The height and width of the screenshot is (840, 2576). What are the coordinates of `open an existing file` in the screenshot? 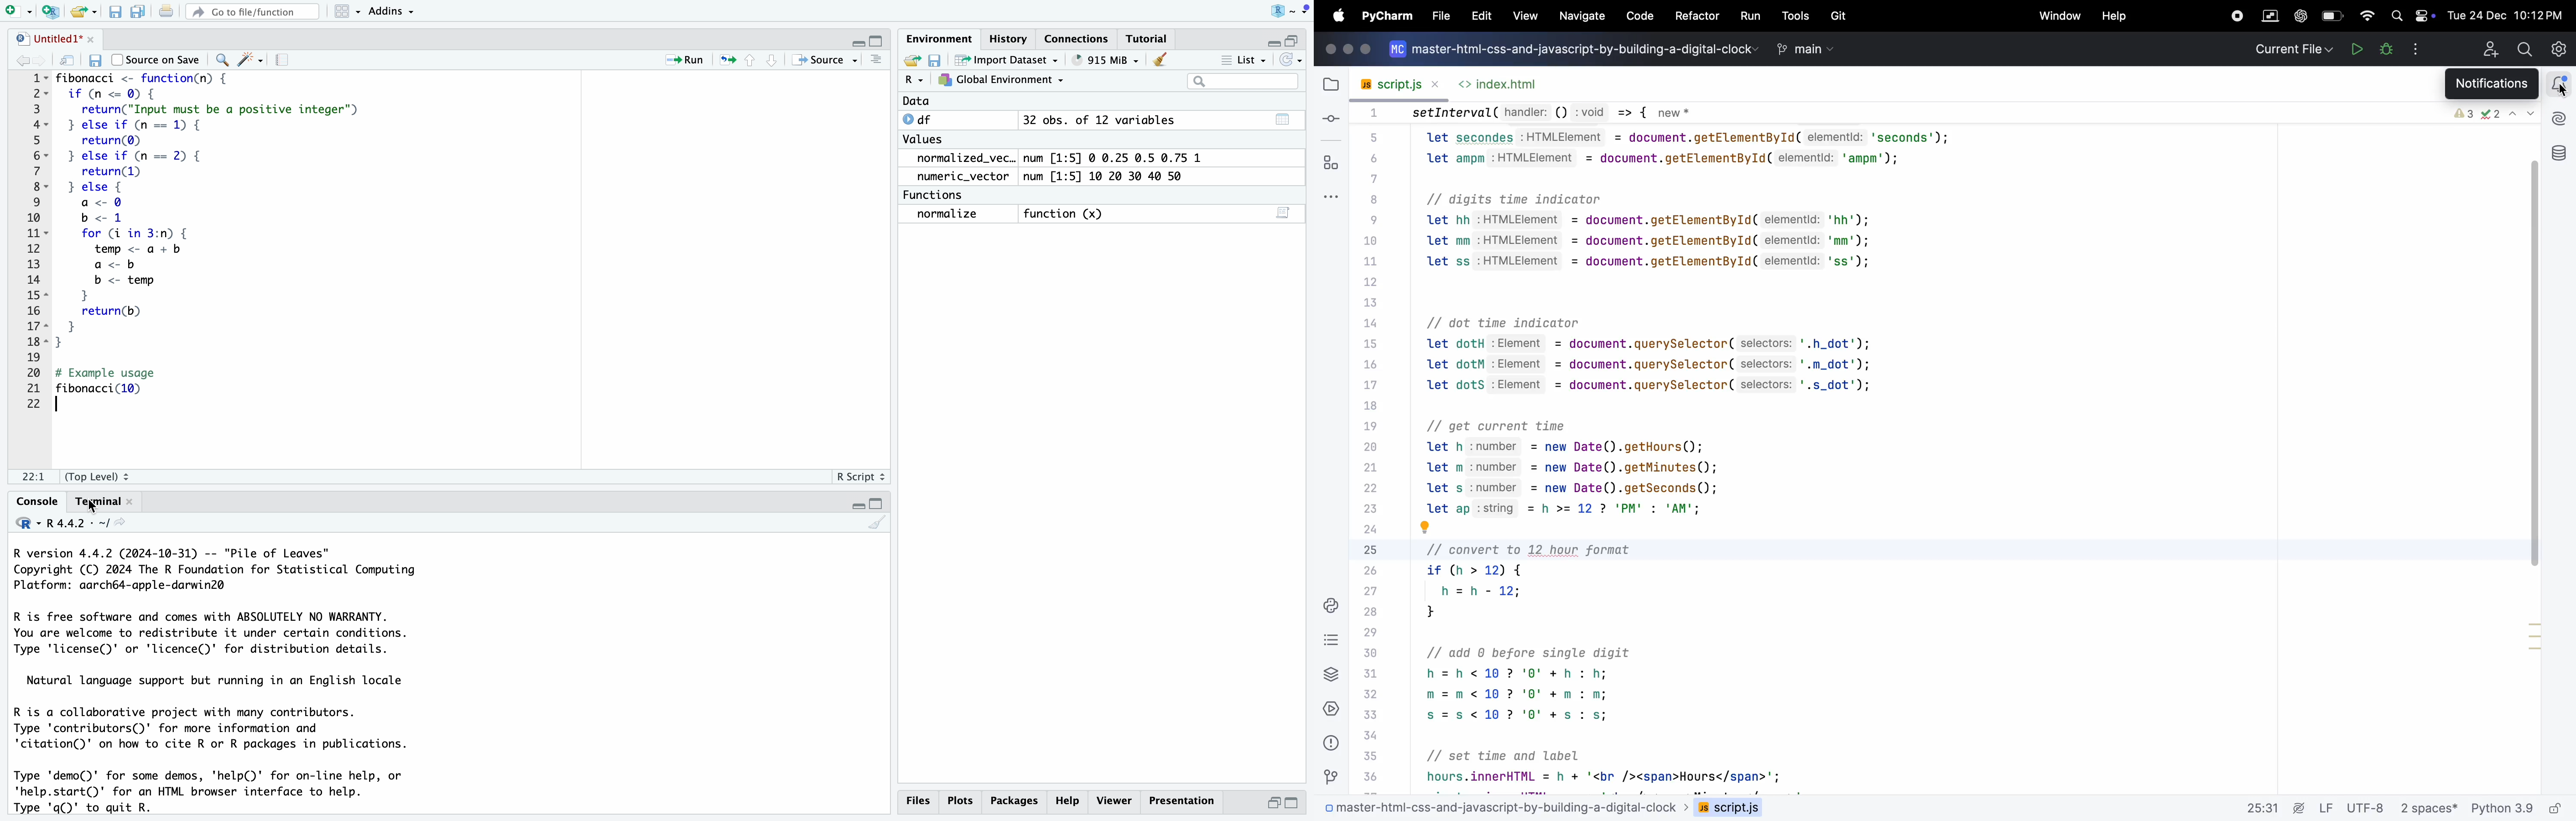 It's located at (83, 11).